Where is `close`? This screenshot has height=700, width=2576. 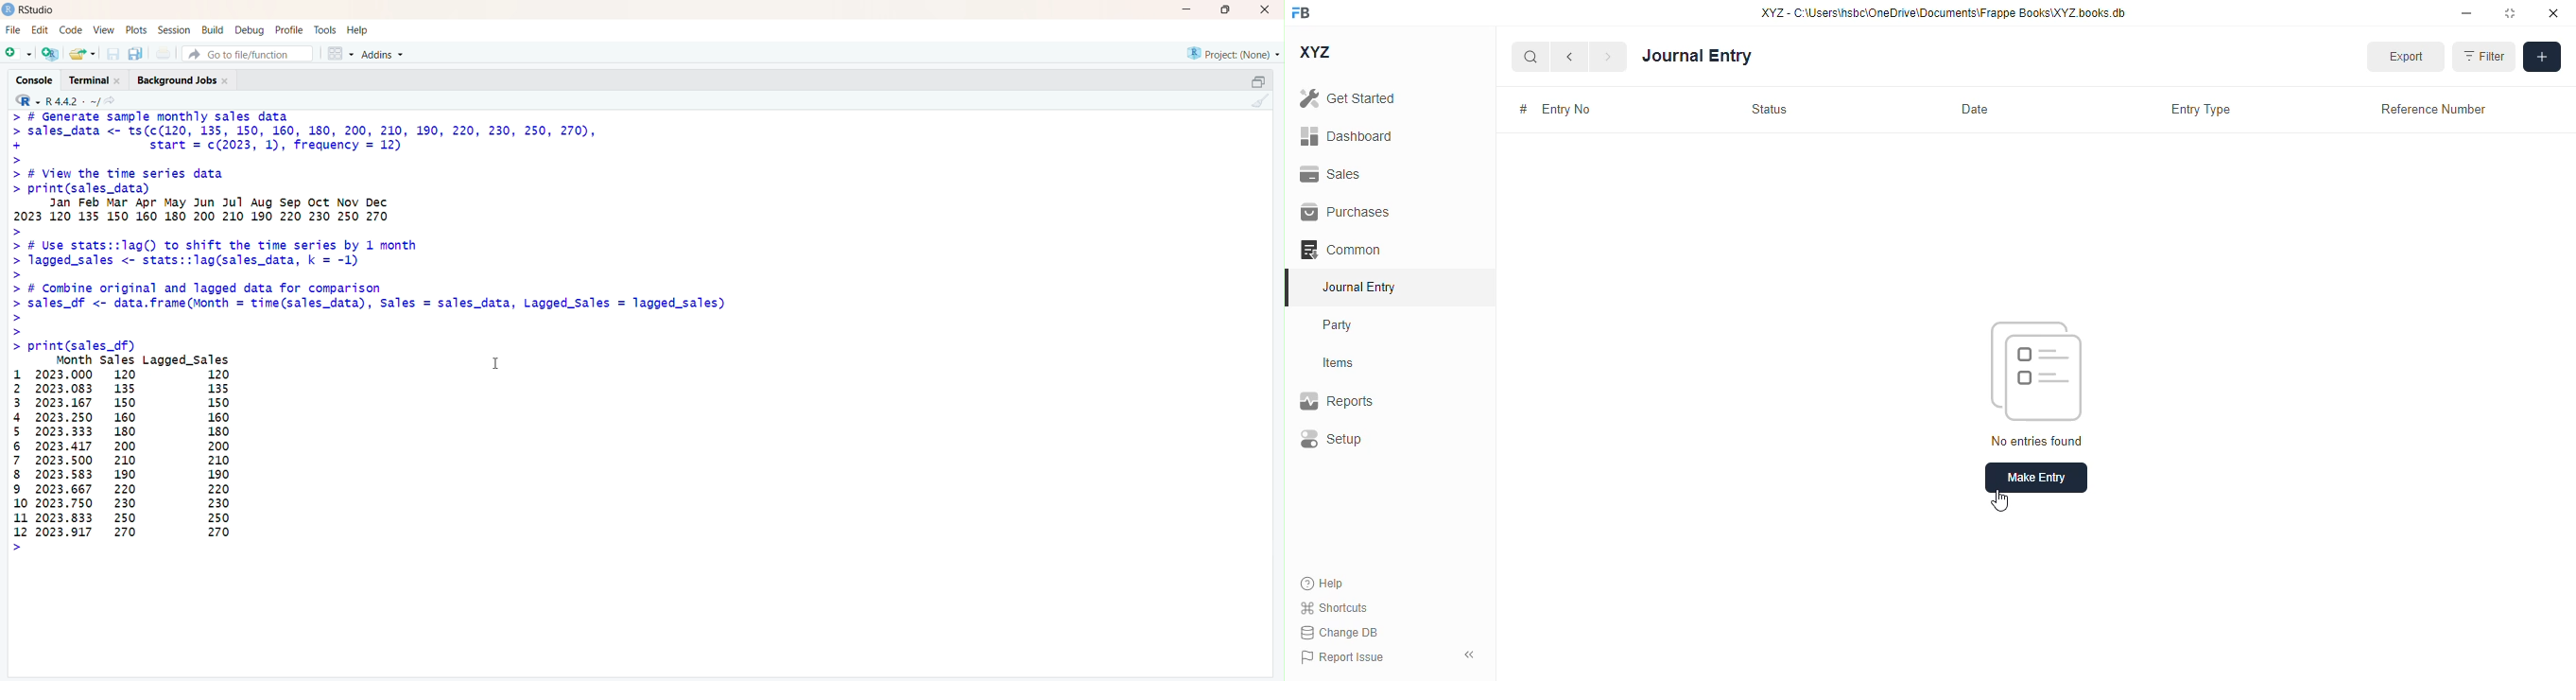 close is located at coordinates (1262, 10).